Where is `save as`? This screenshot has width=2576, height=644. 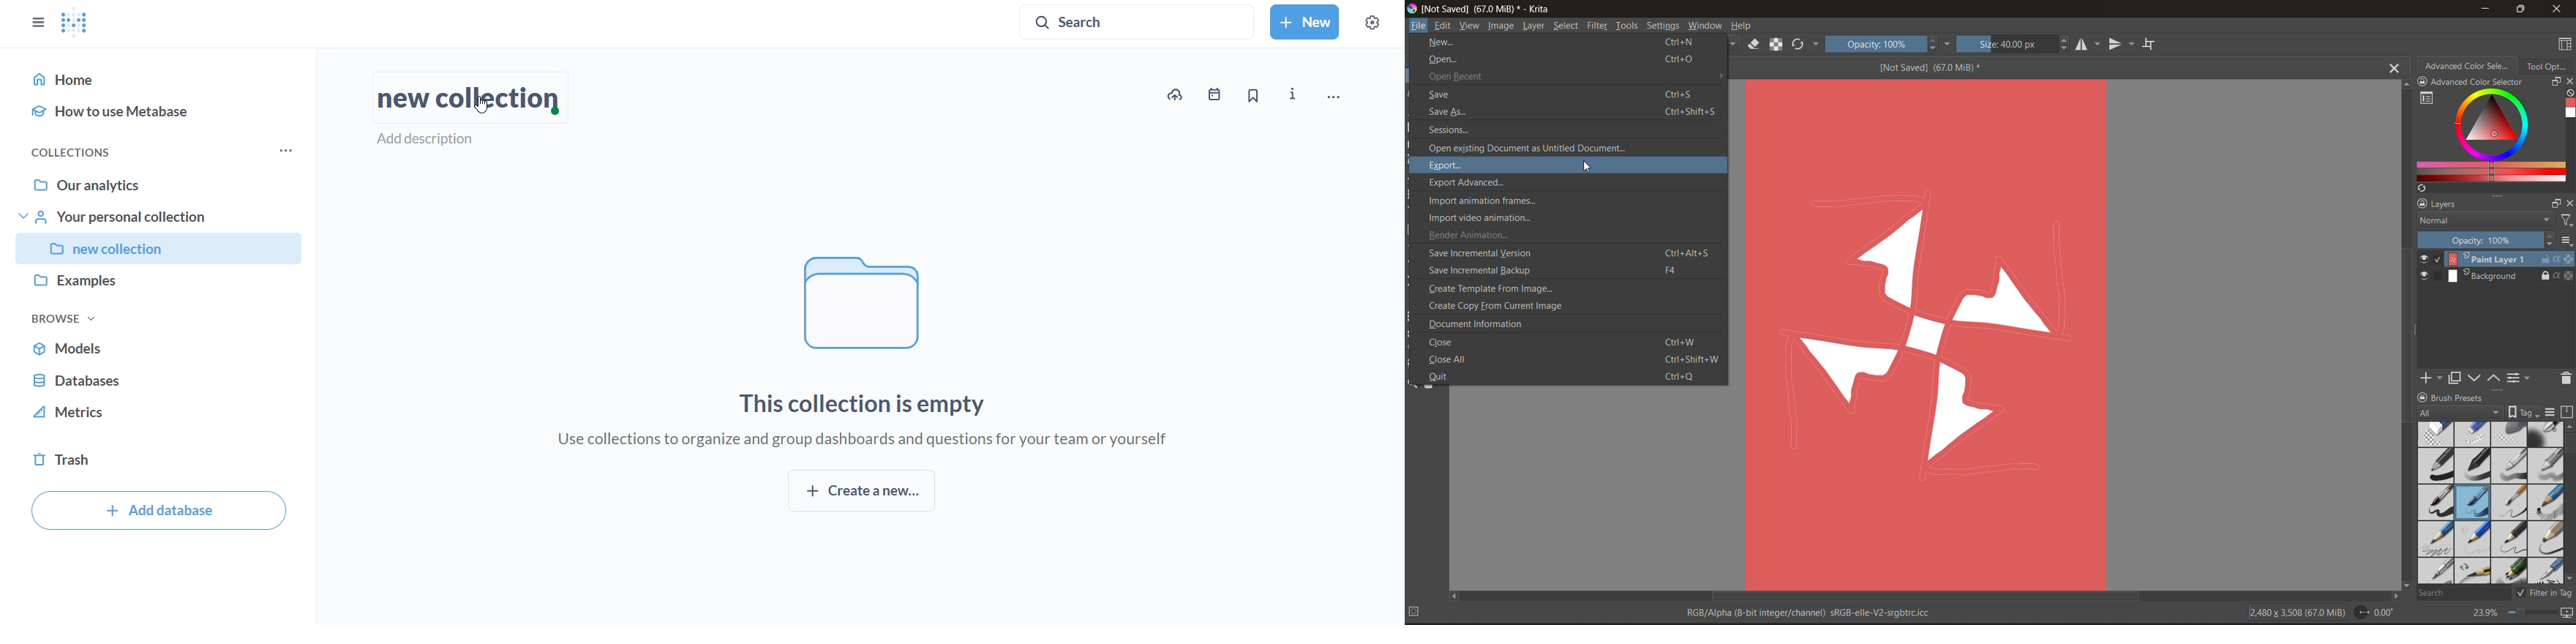
save as is located at coordinates (1579, 112).